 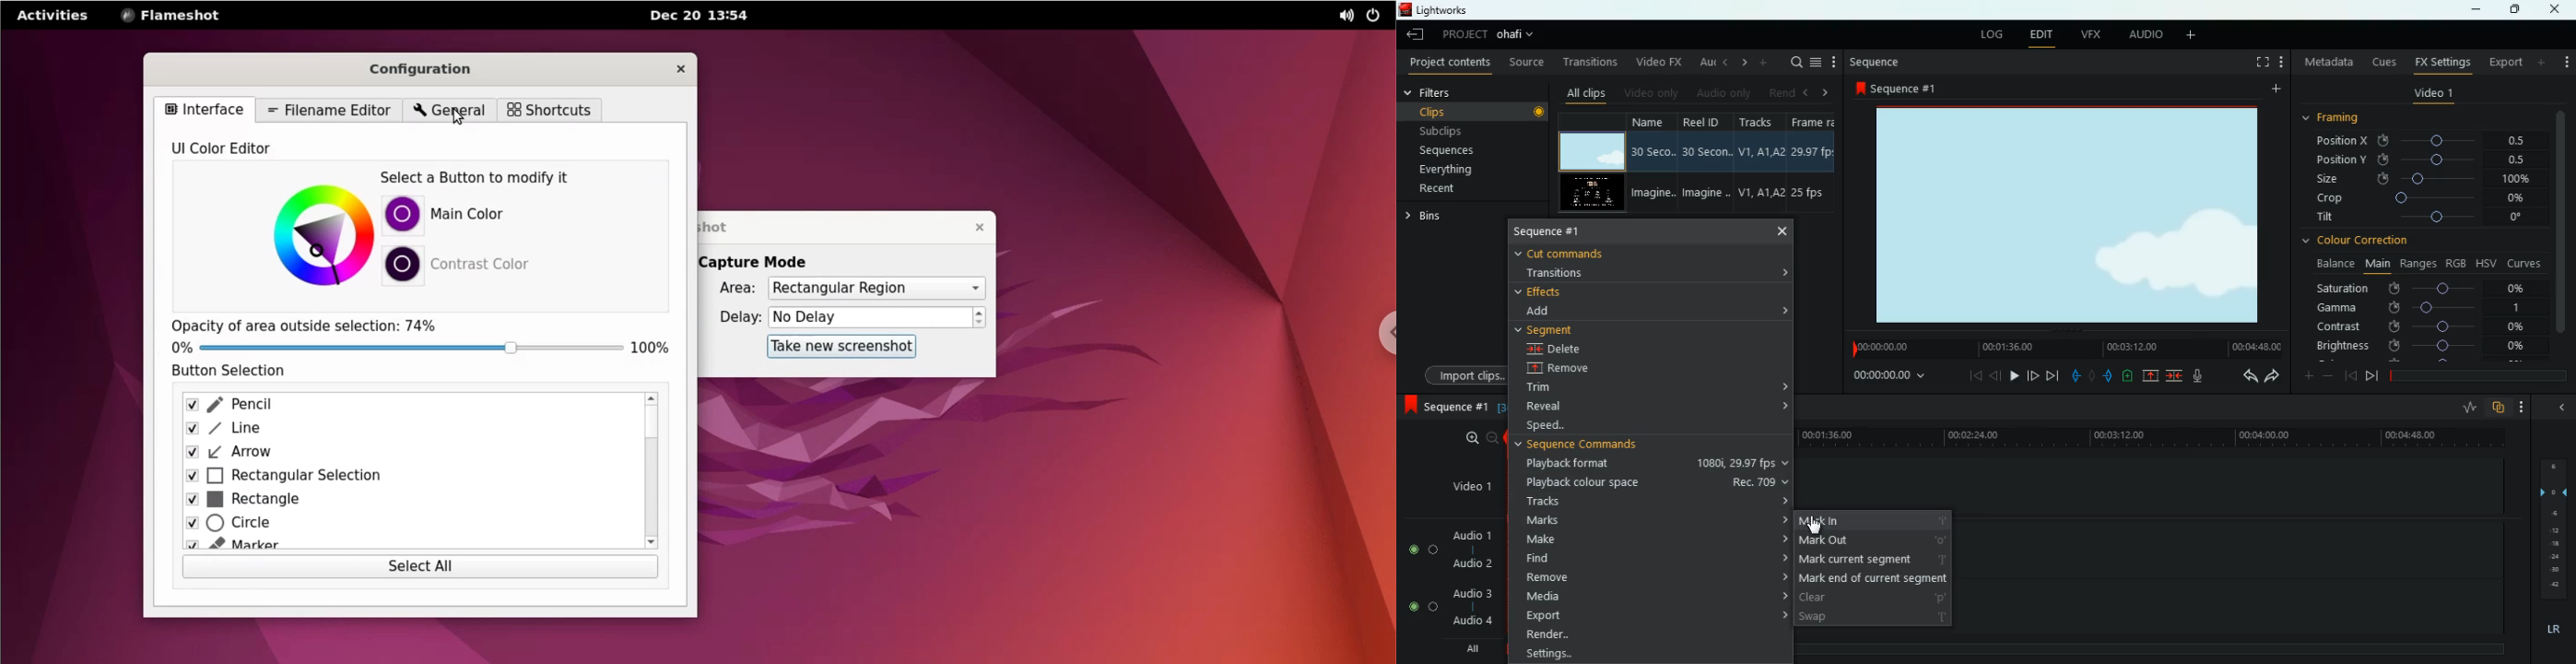 I want to click on pull, so click(x=2075, y=376).